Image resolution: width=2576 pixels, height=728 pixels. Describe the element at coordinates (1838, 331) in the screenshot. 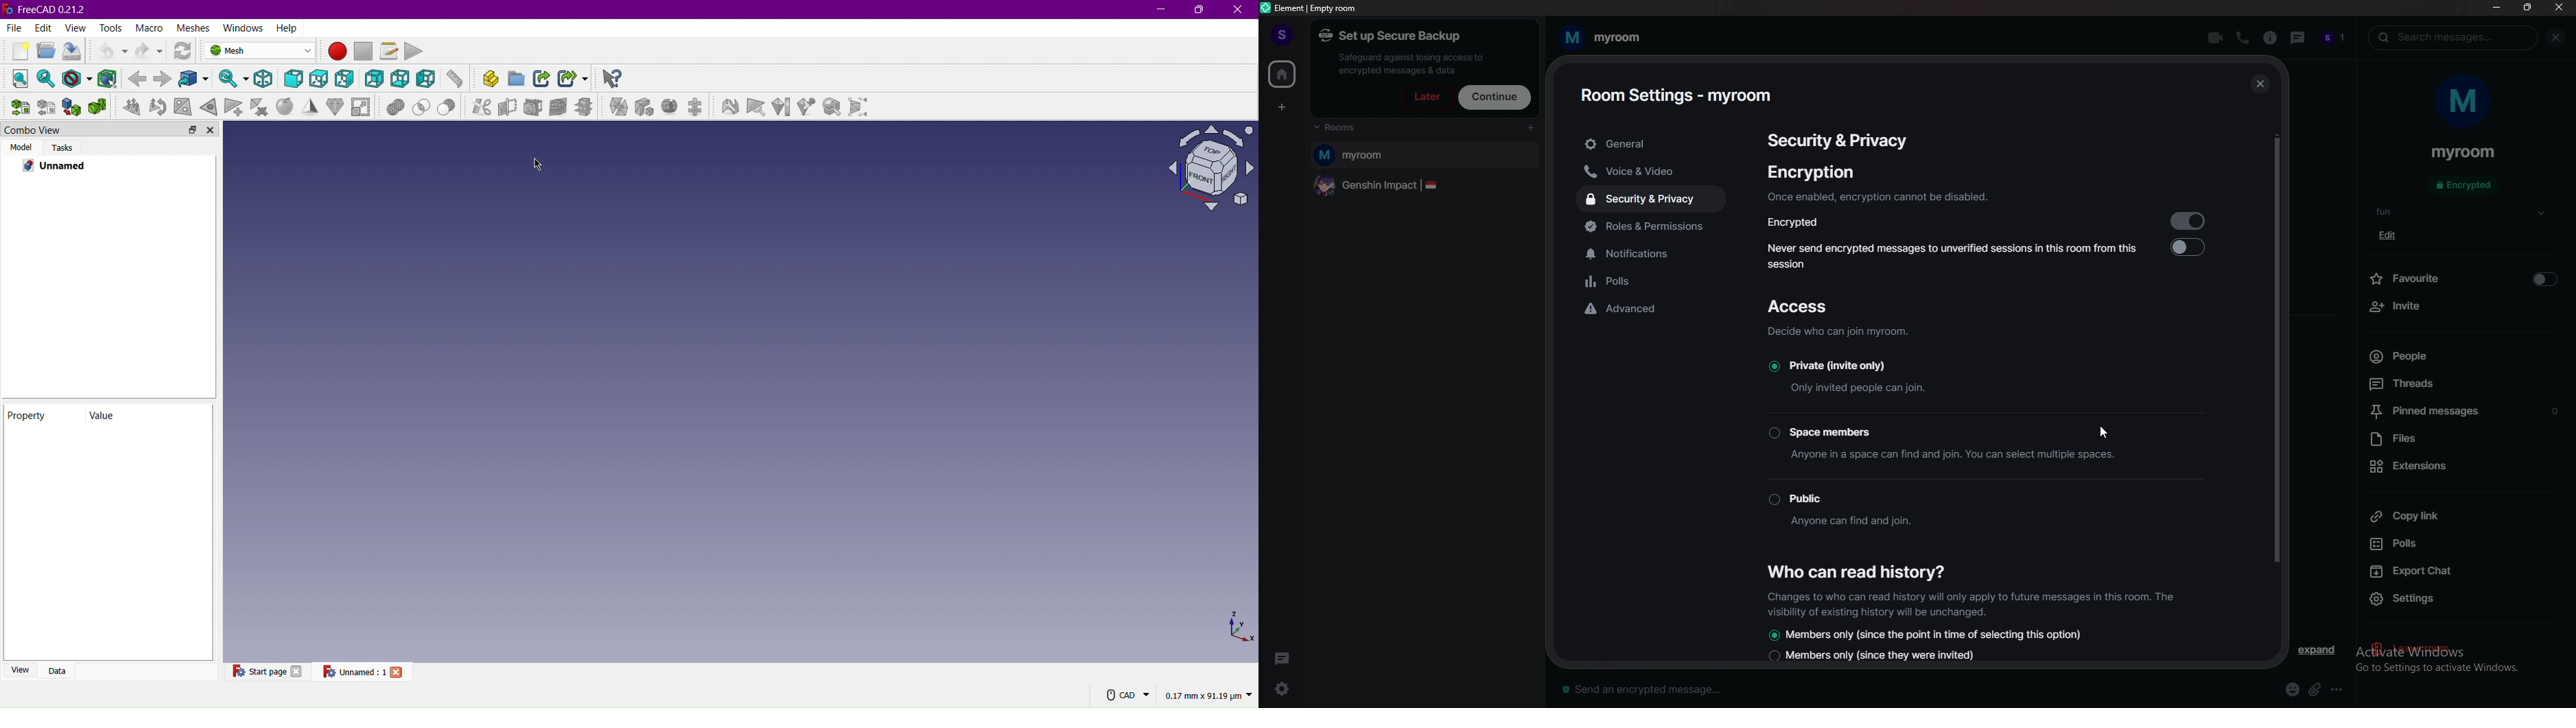

I see `Decide who can join myroom` at that location.